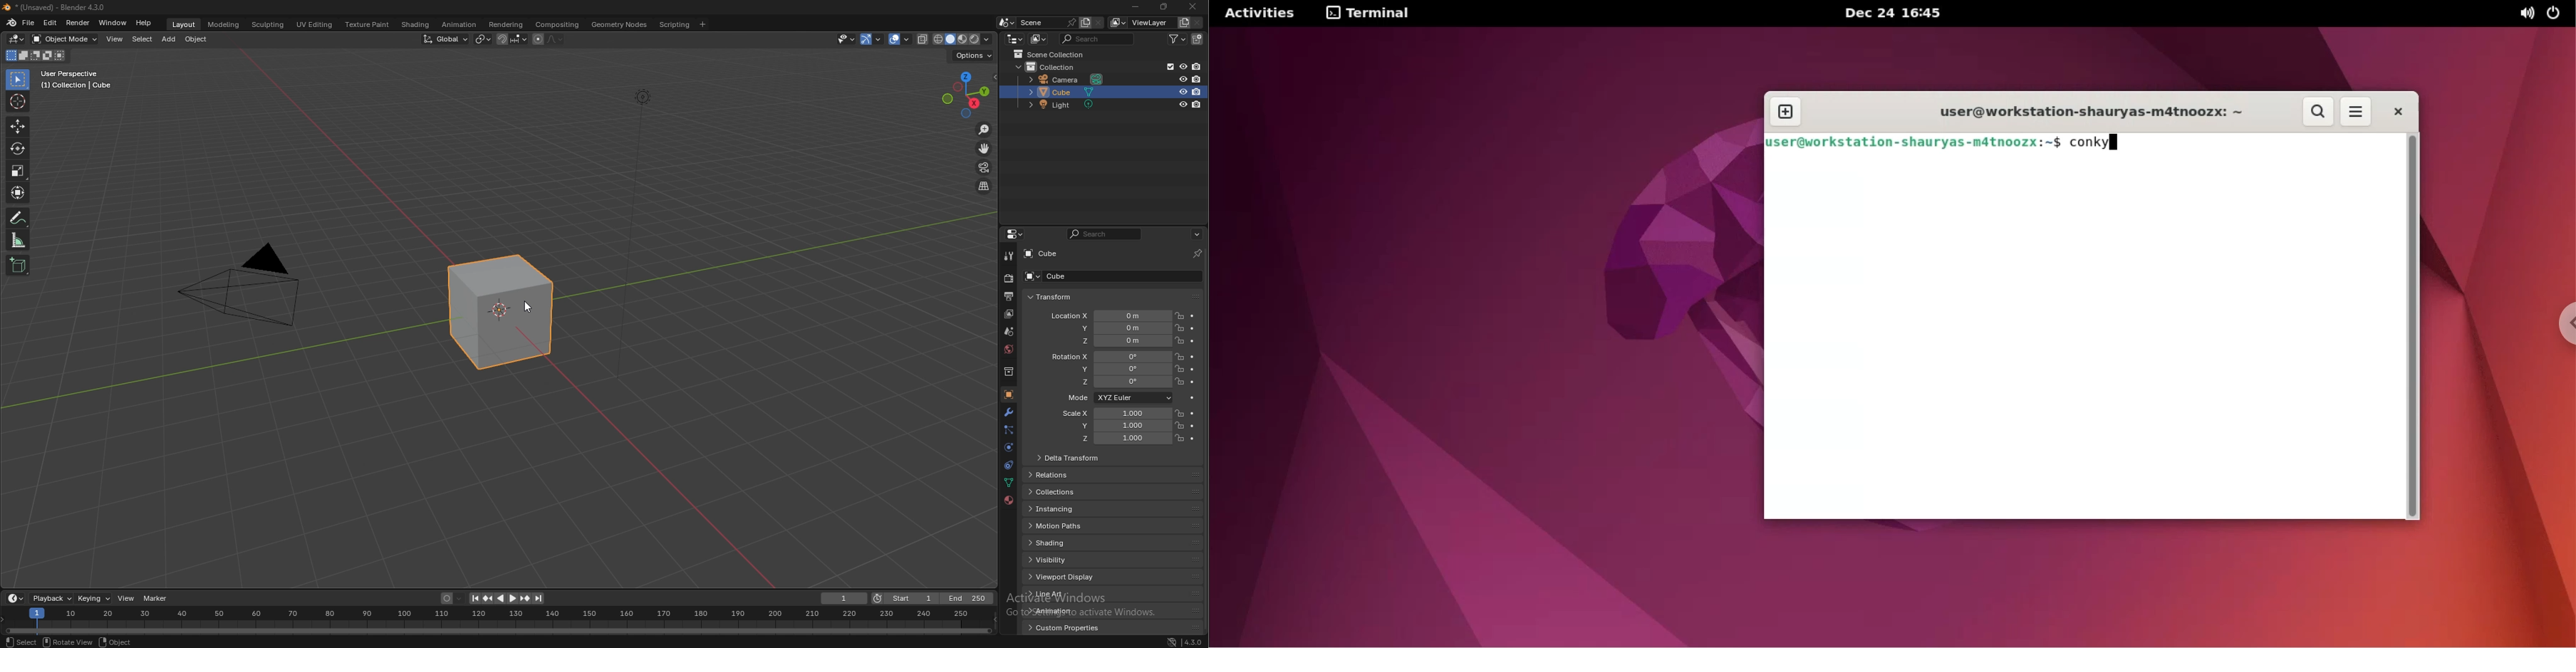  I want to click on cursor, so click(17, 101).